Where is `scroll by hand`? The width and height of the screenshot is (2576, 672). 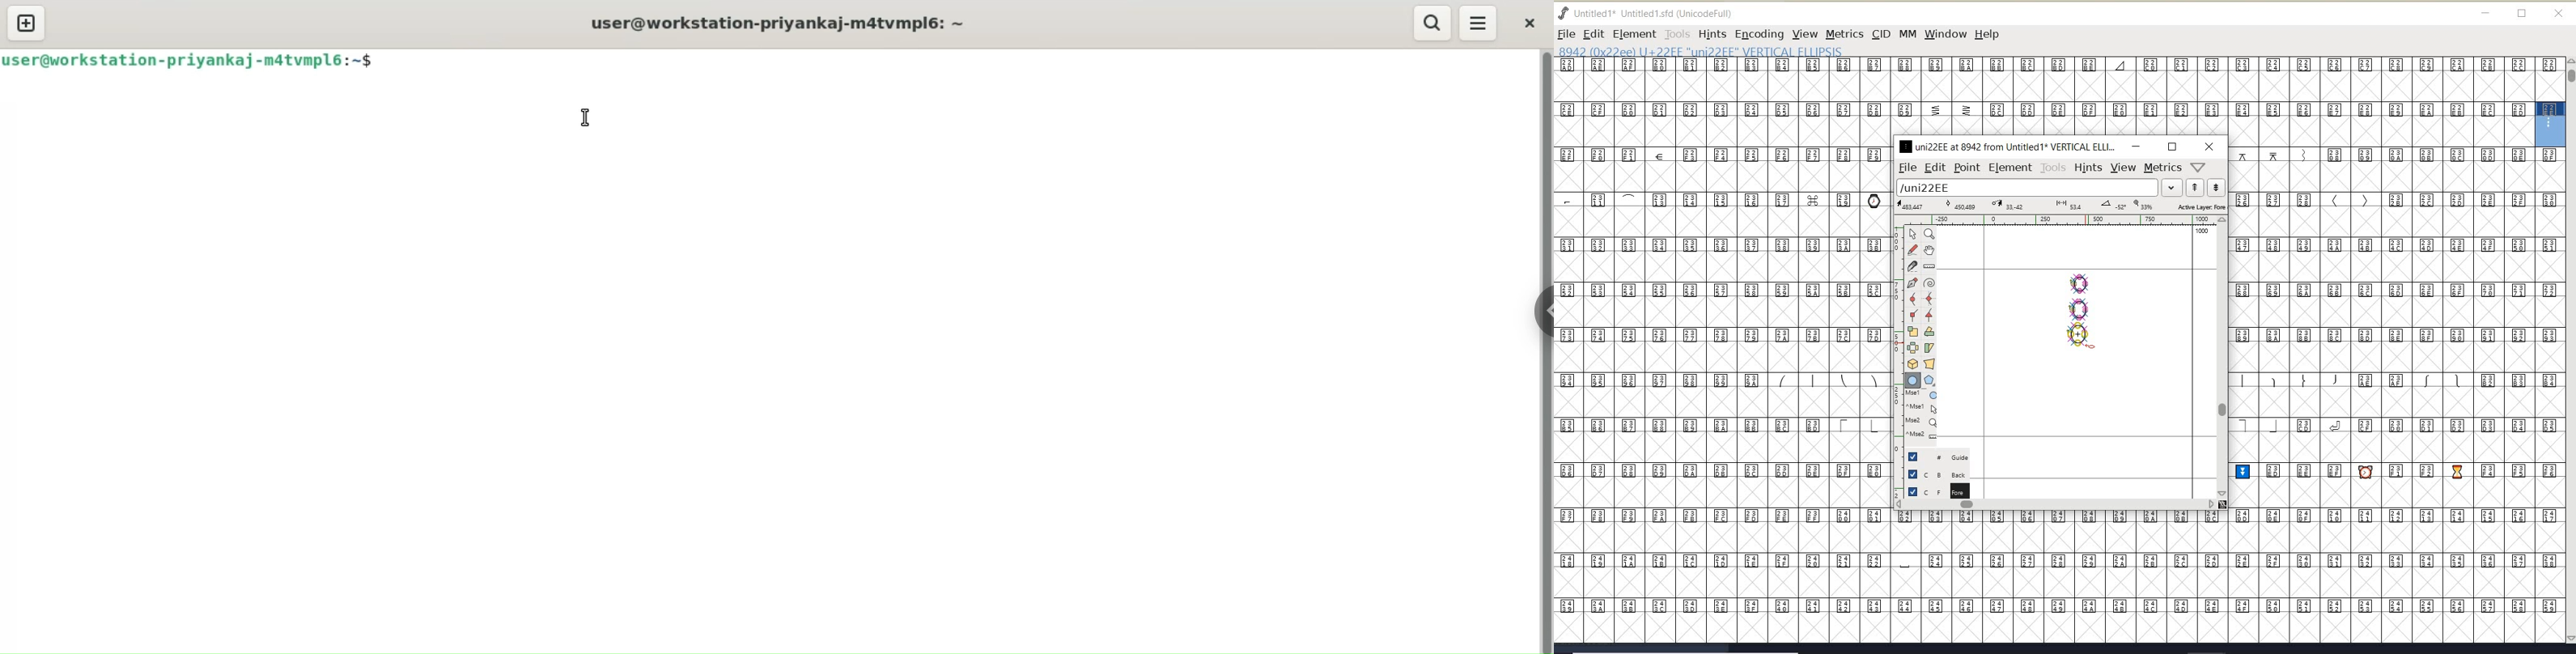 scroll by hand is located at coordinates (1930, 251).